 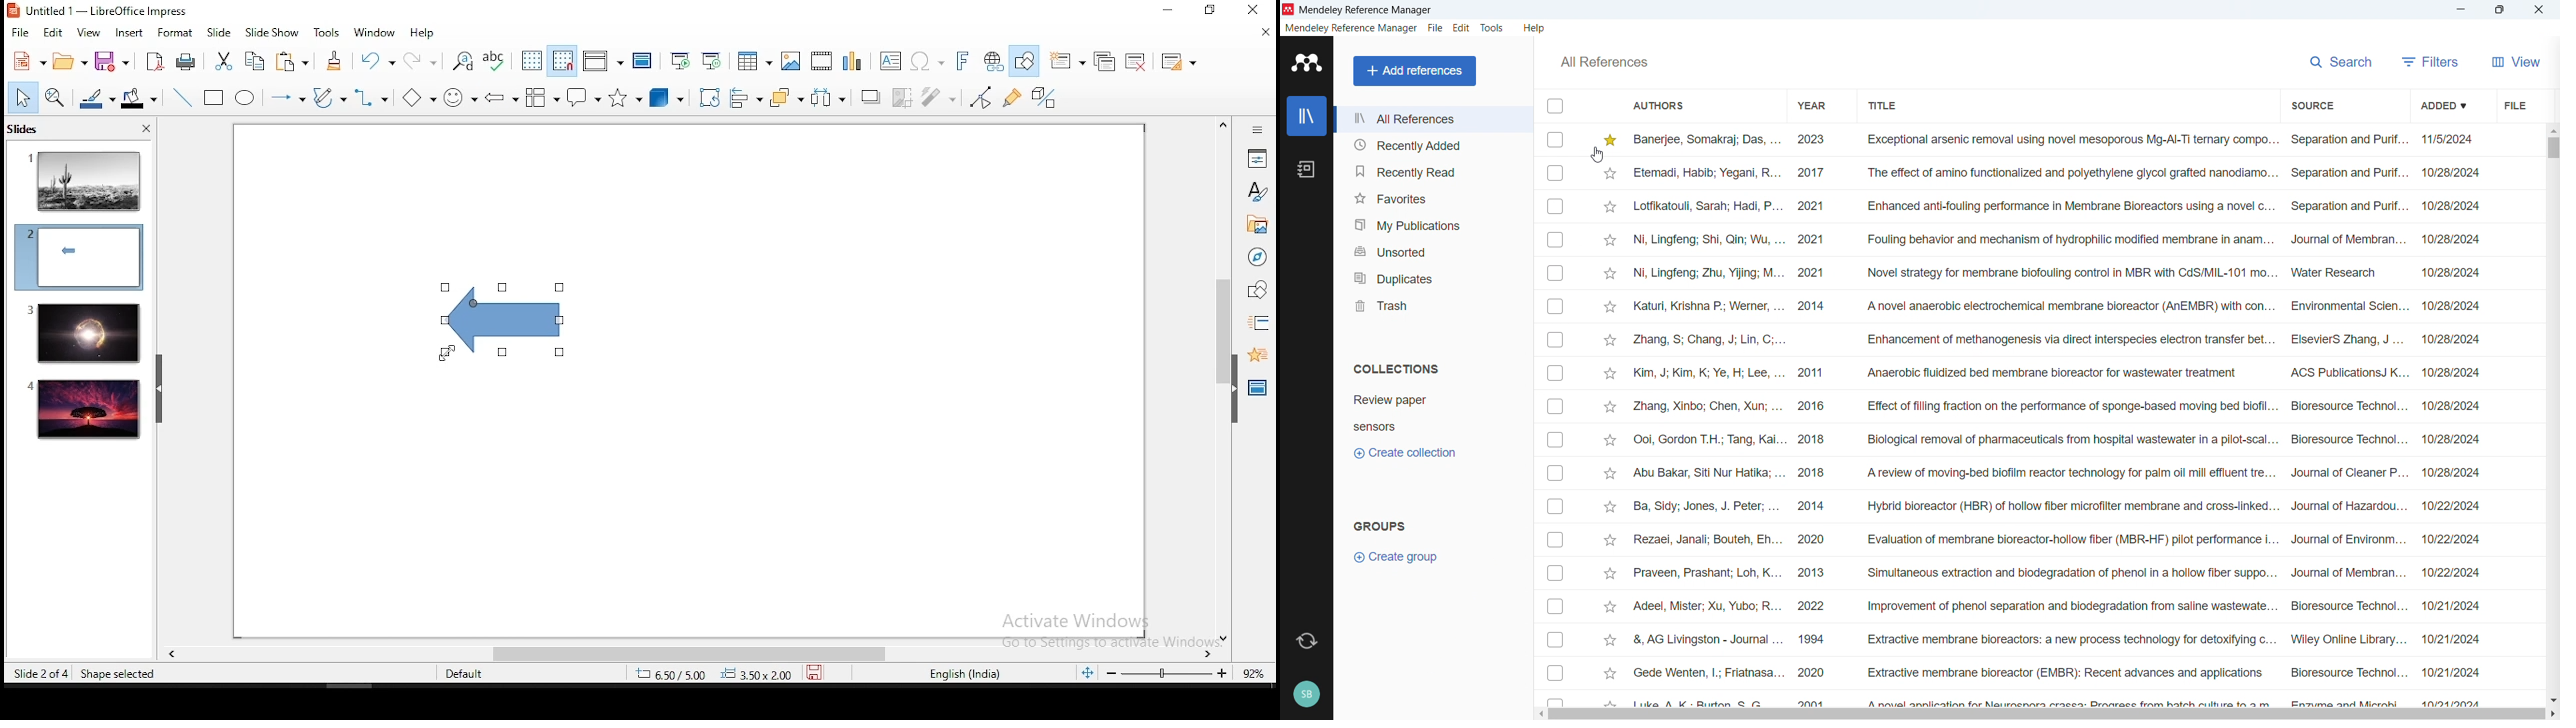 What do you see at coordinates (1257, 11) in the screenshot?
I see `close window` at bounding box center [1257, 11].